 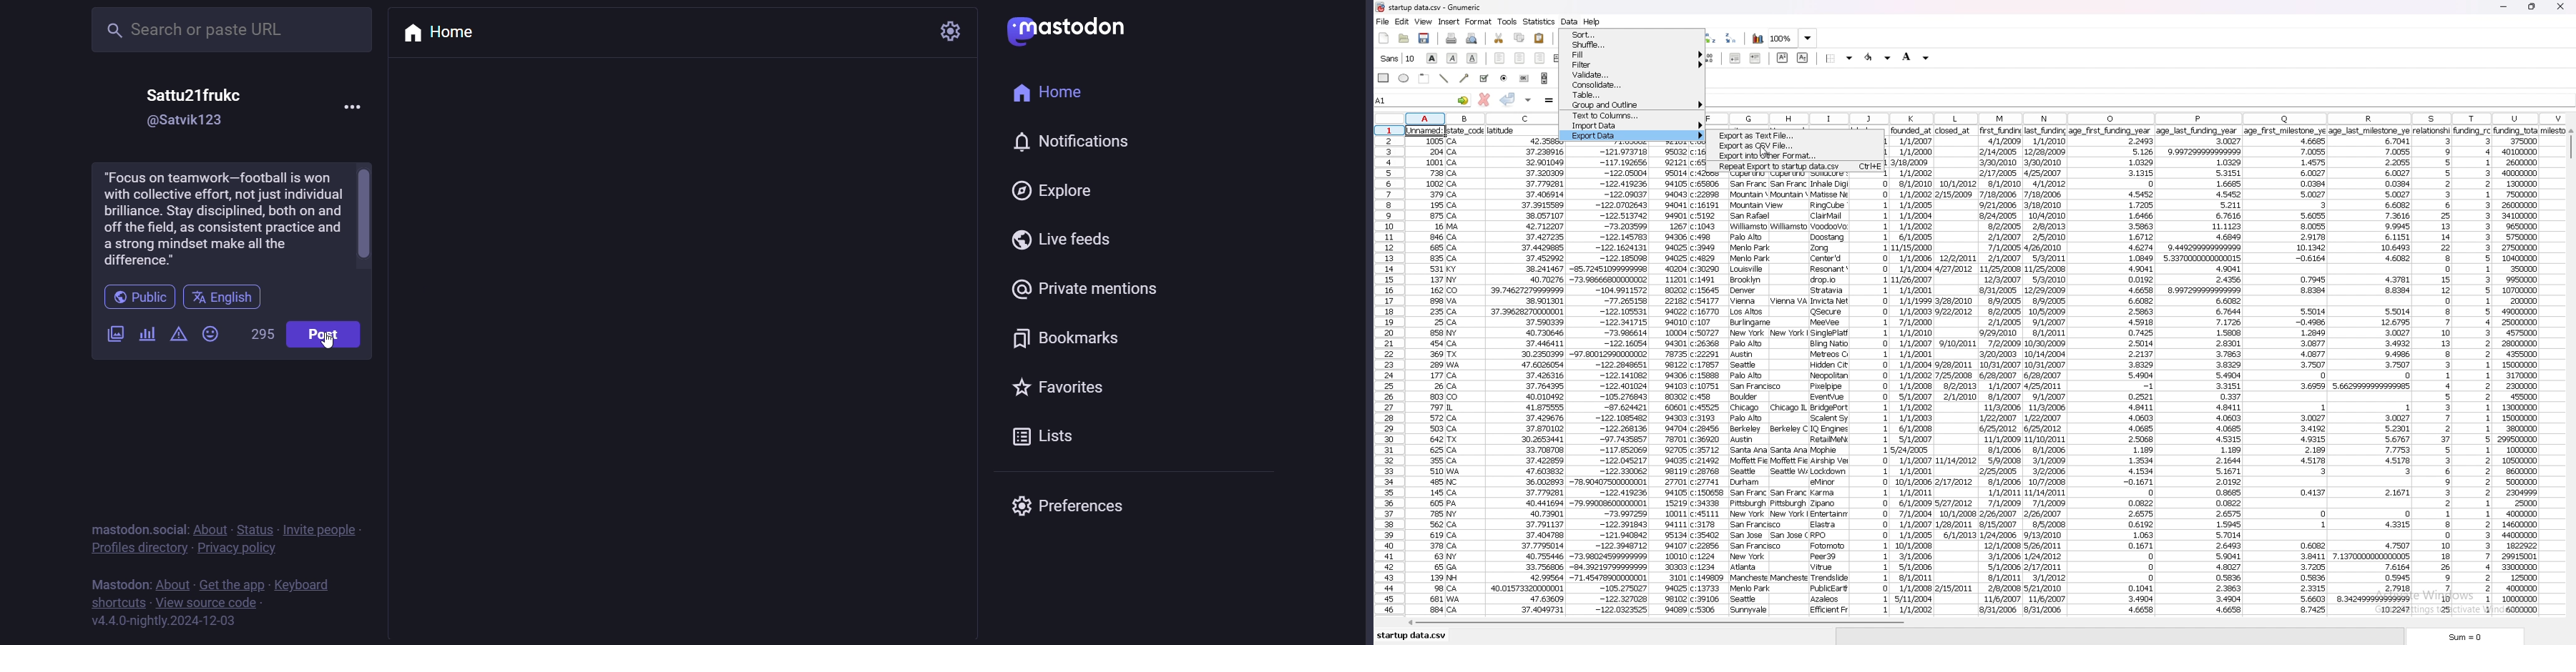 I want to click on privacy policy, so click(x=235, y=551).